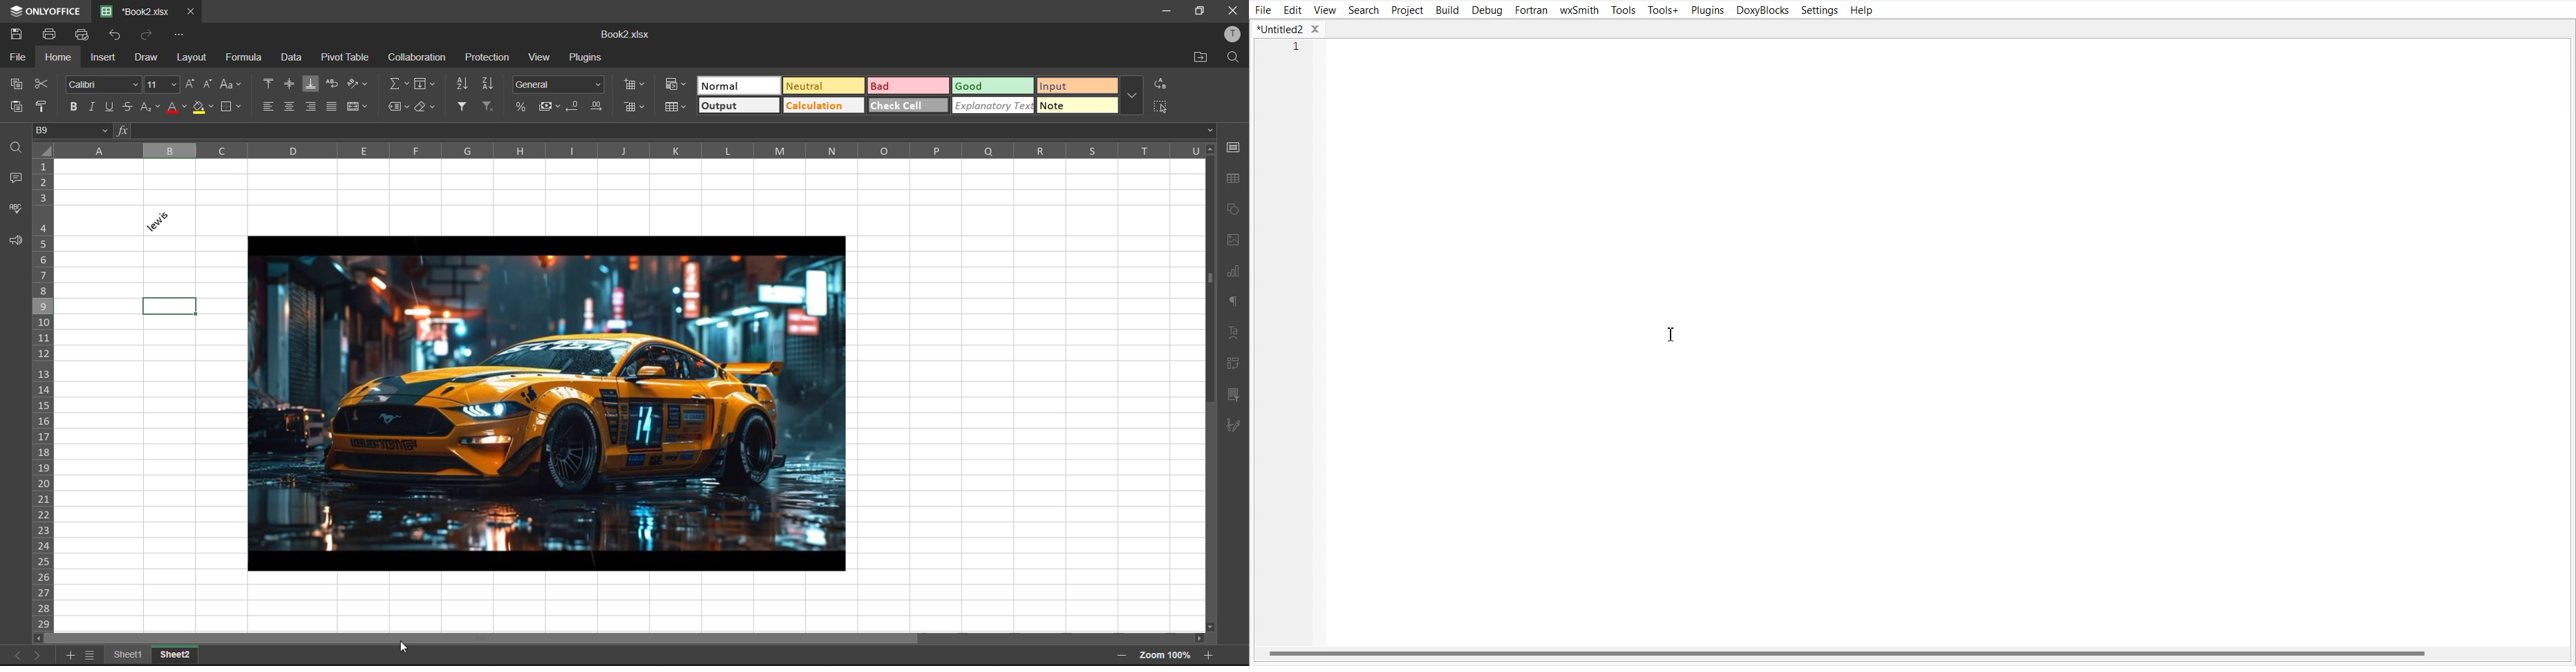 This screenshot has height=672, width=2576. I want to click on replace, so click(1161, 84).